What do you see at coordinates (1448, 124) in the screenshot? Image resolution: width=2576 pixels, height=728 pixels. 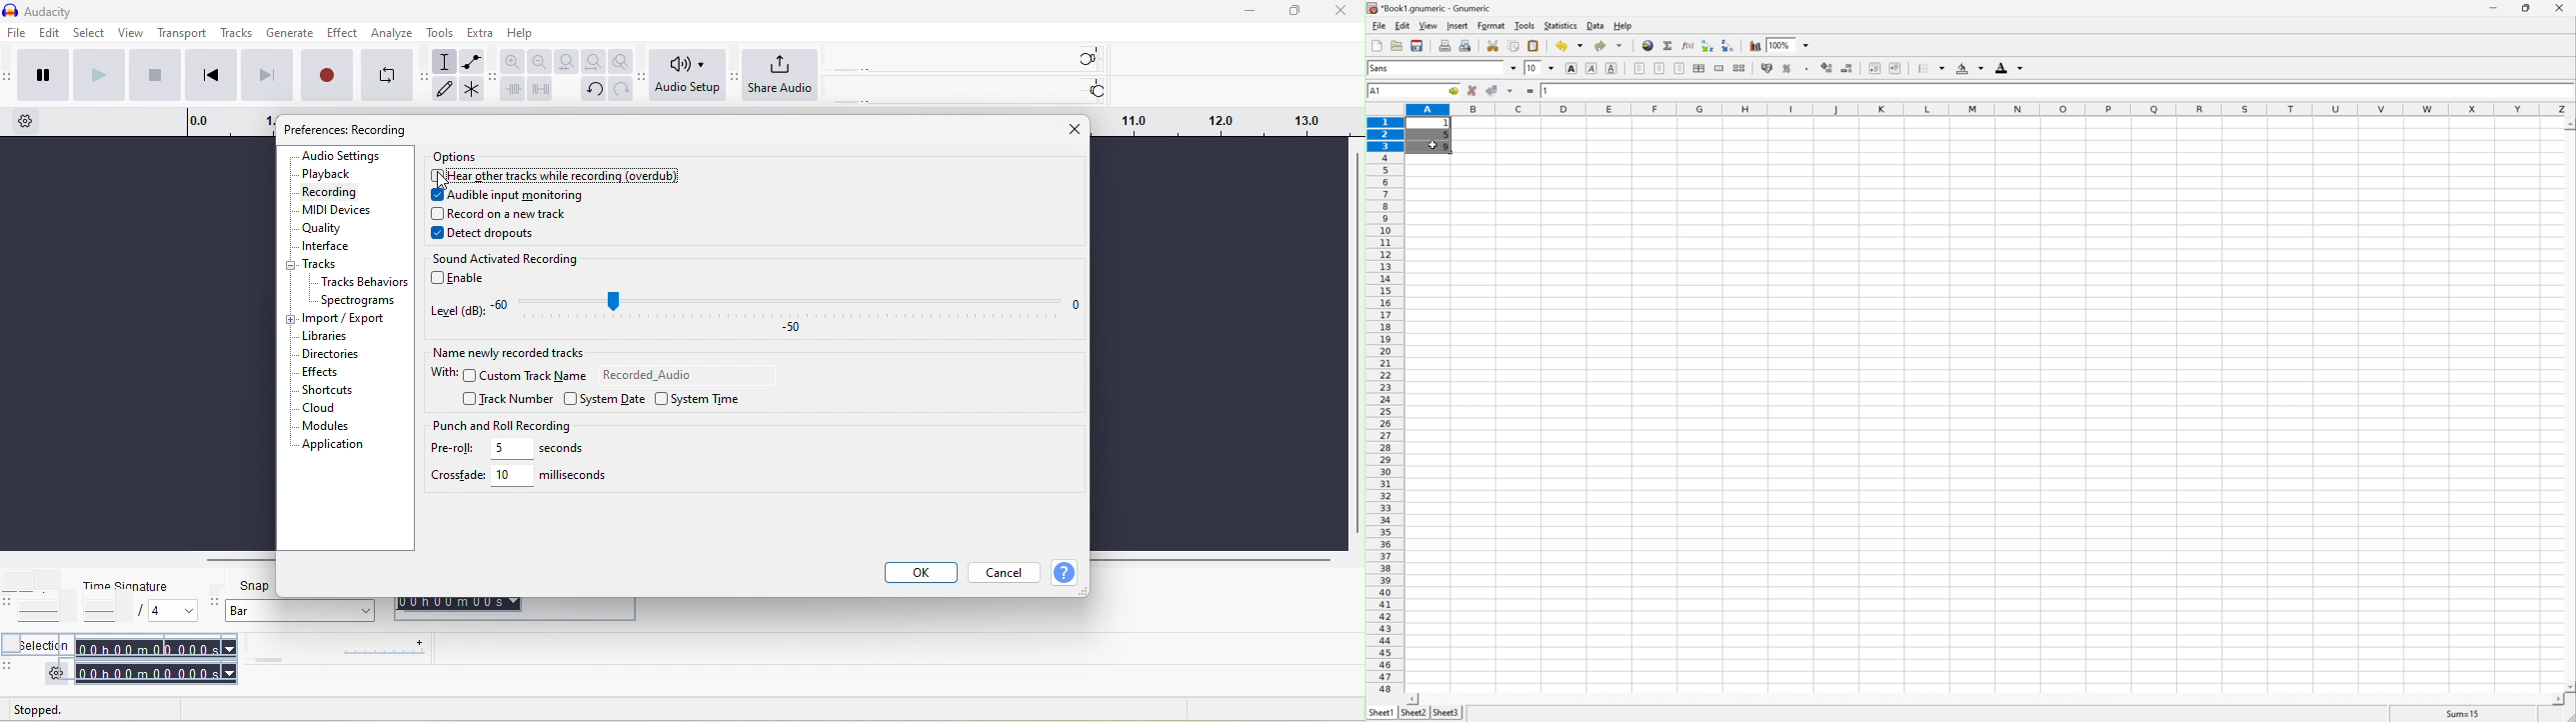 I see `1` at bounding box center [1448, 124].